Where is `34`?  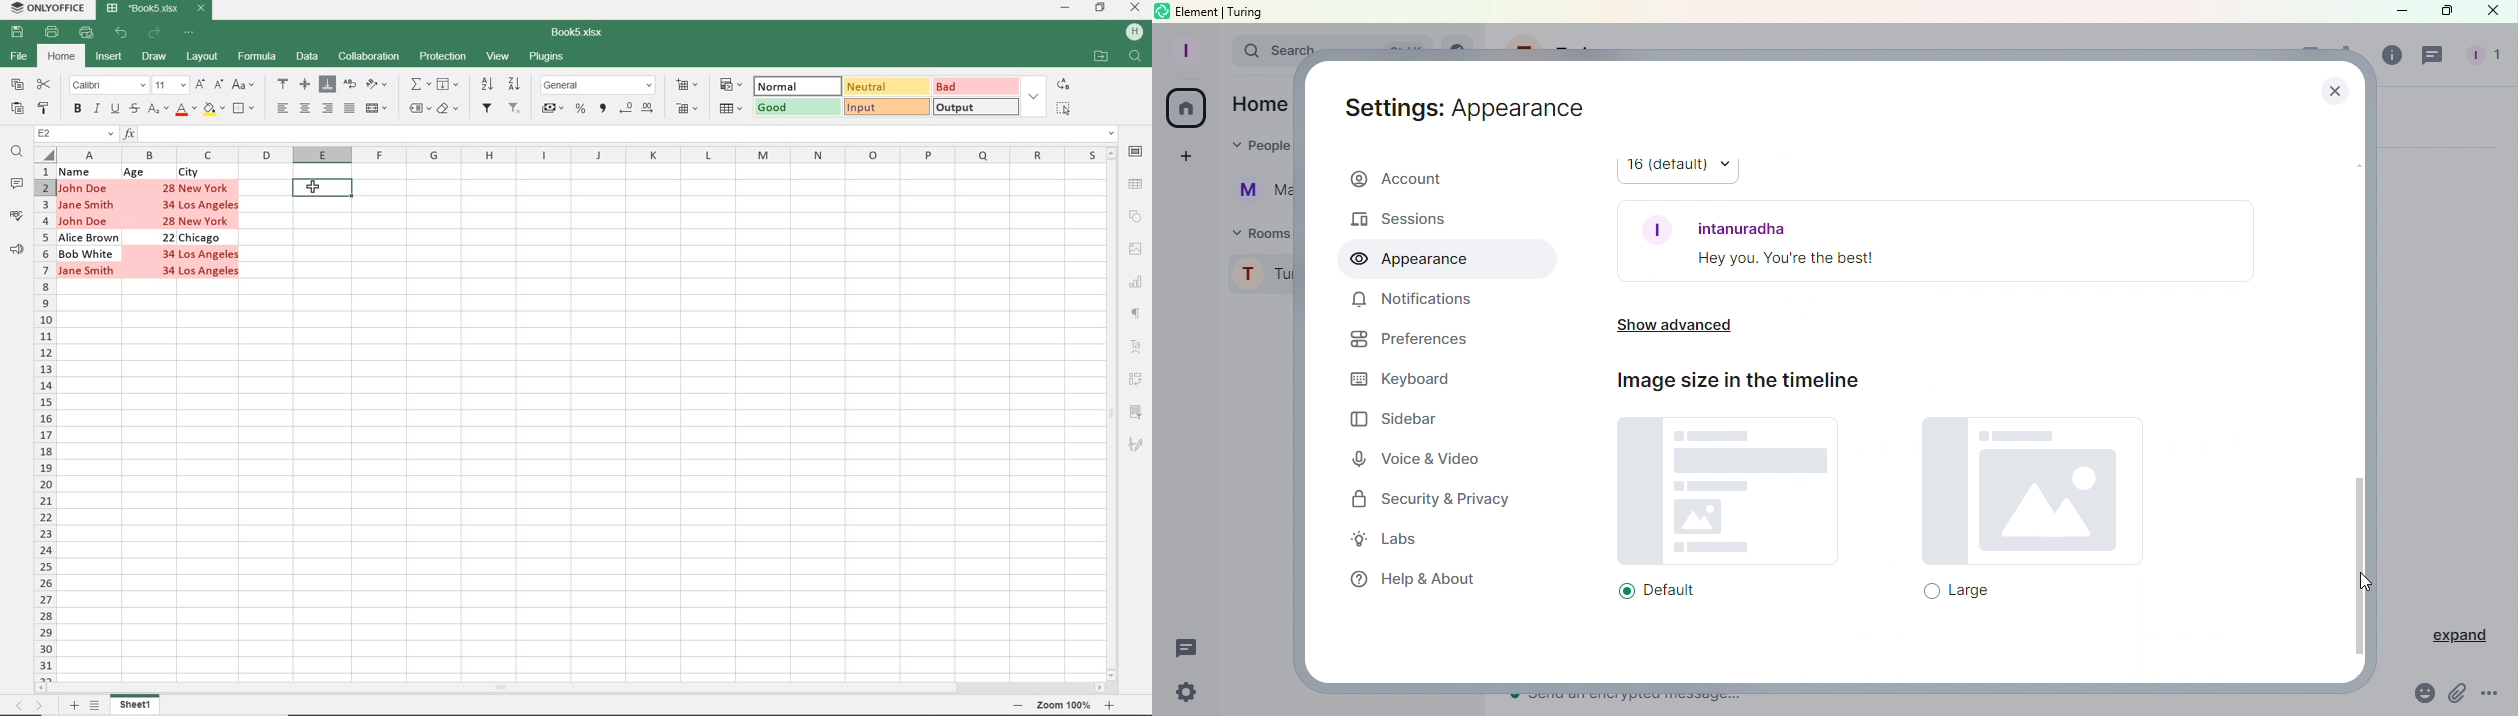
34 is located at coordinates (169, 274).